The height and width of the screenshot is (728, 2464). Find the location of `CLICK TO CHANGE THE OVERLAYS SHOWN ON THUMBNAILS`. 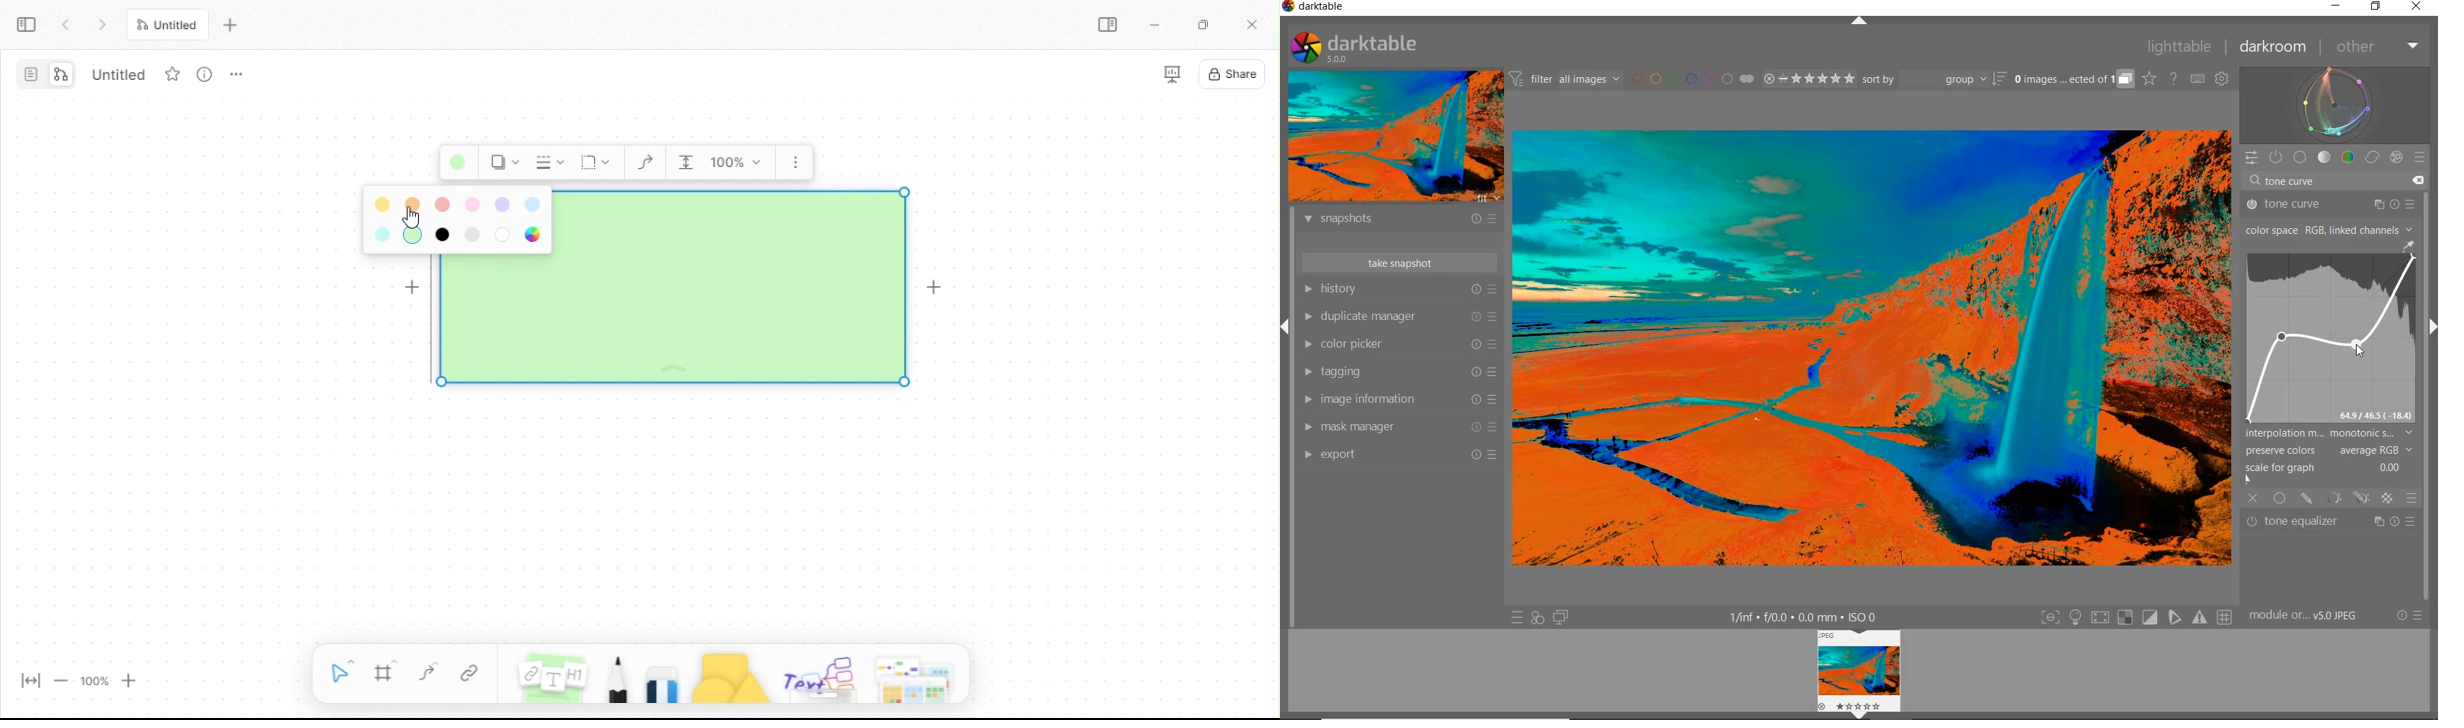

CLICK TO CHANGE THE OVERLAYS SHOWN ON THUMBNAILS is located at coordinates (2150, 79).